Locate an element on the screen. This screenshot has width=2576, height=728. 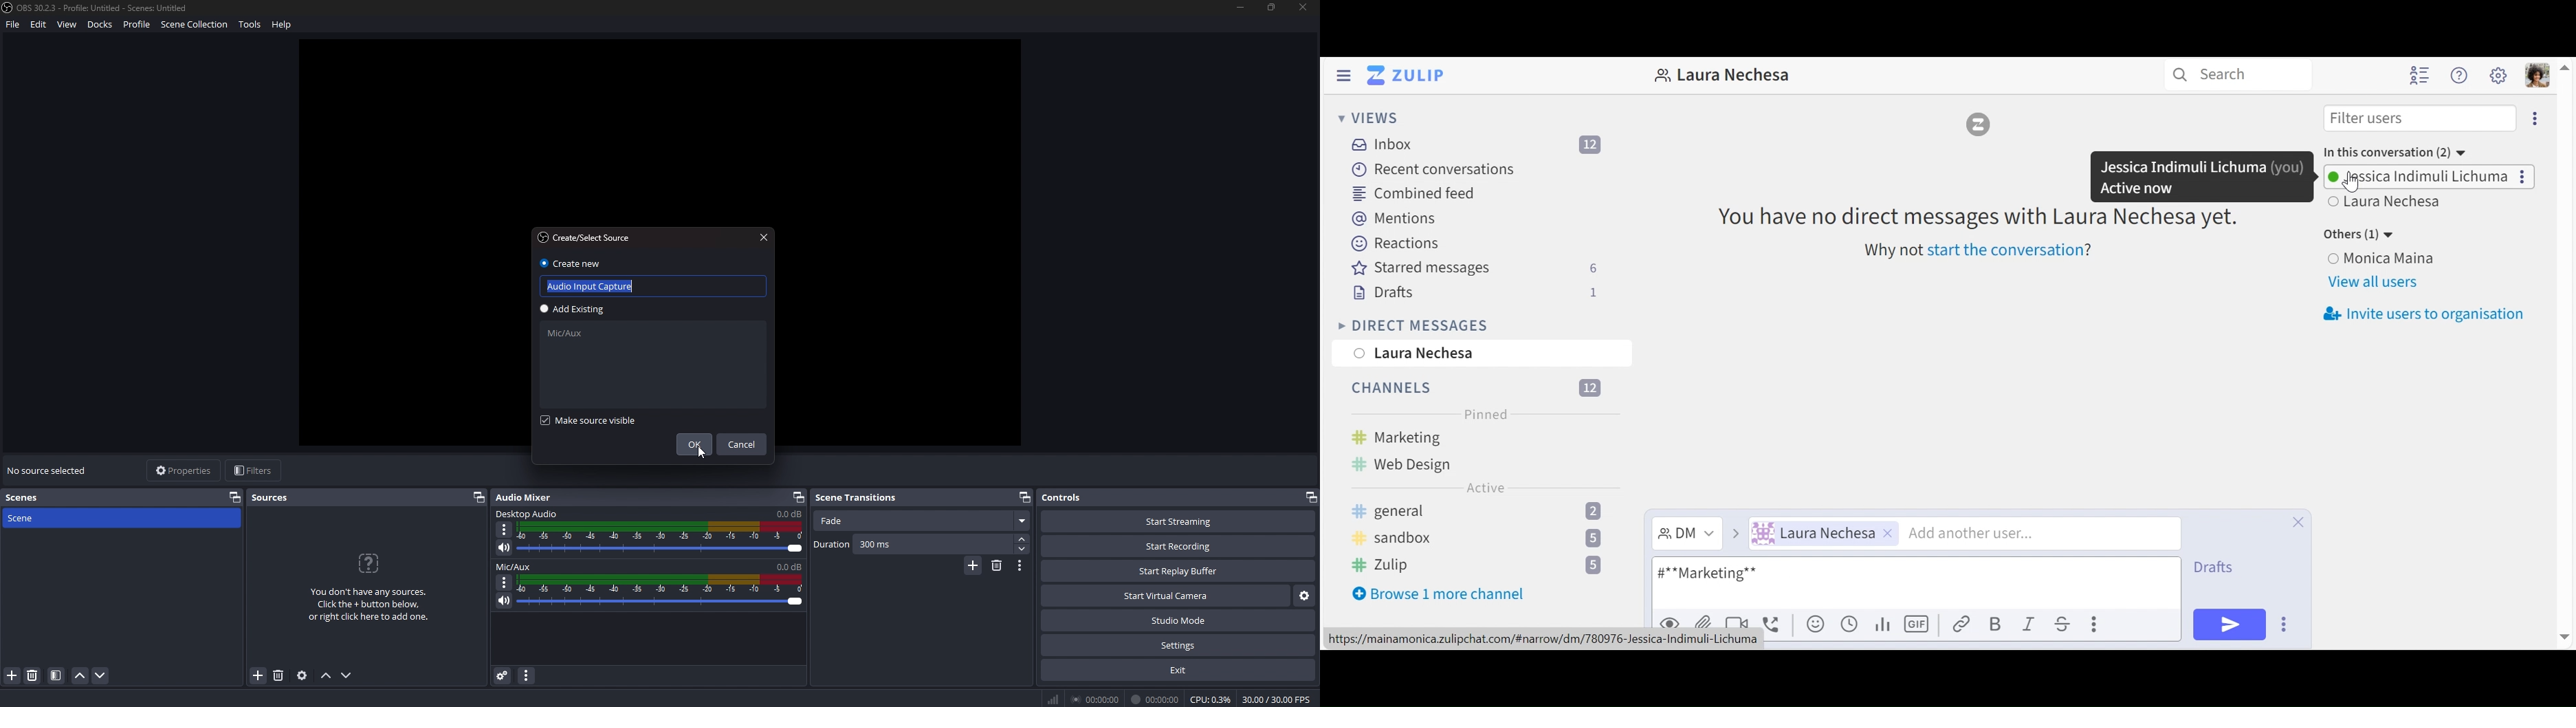
Mentions is located at coordinates (1391, 217).